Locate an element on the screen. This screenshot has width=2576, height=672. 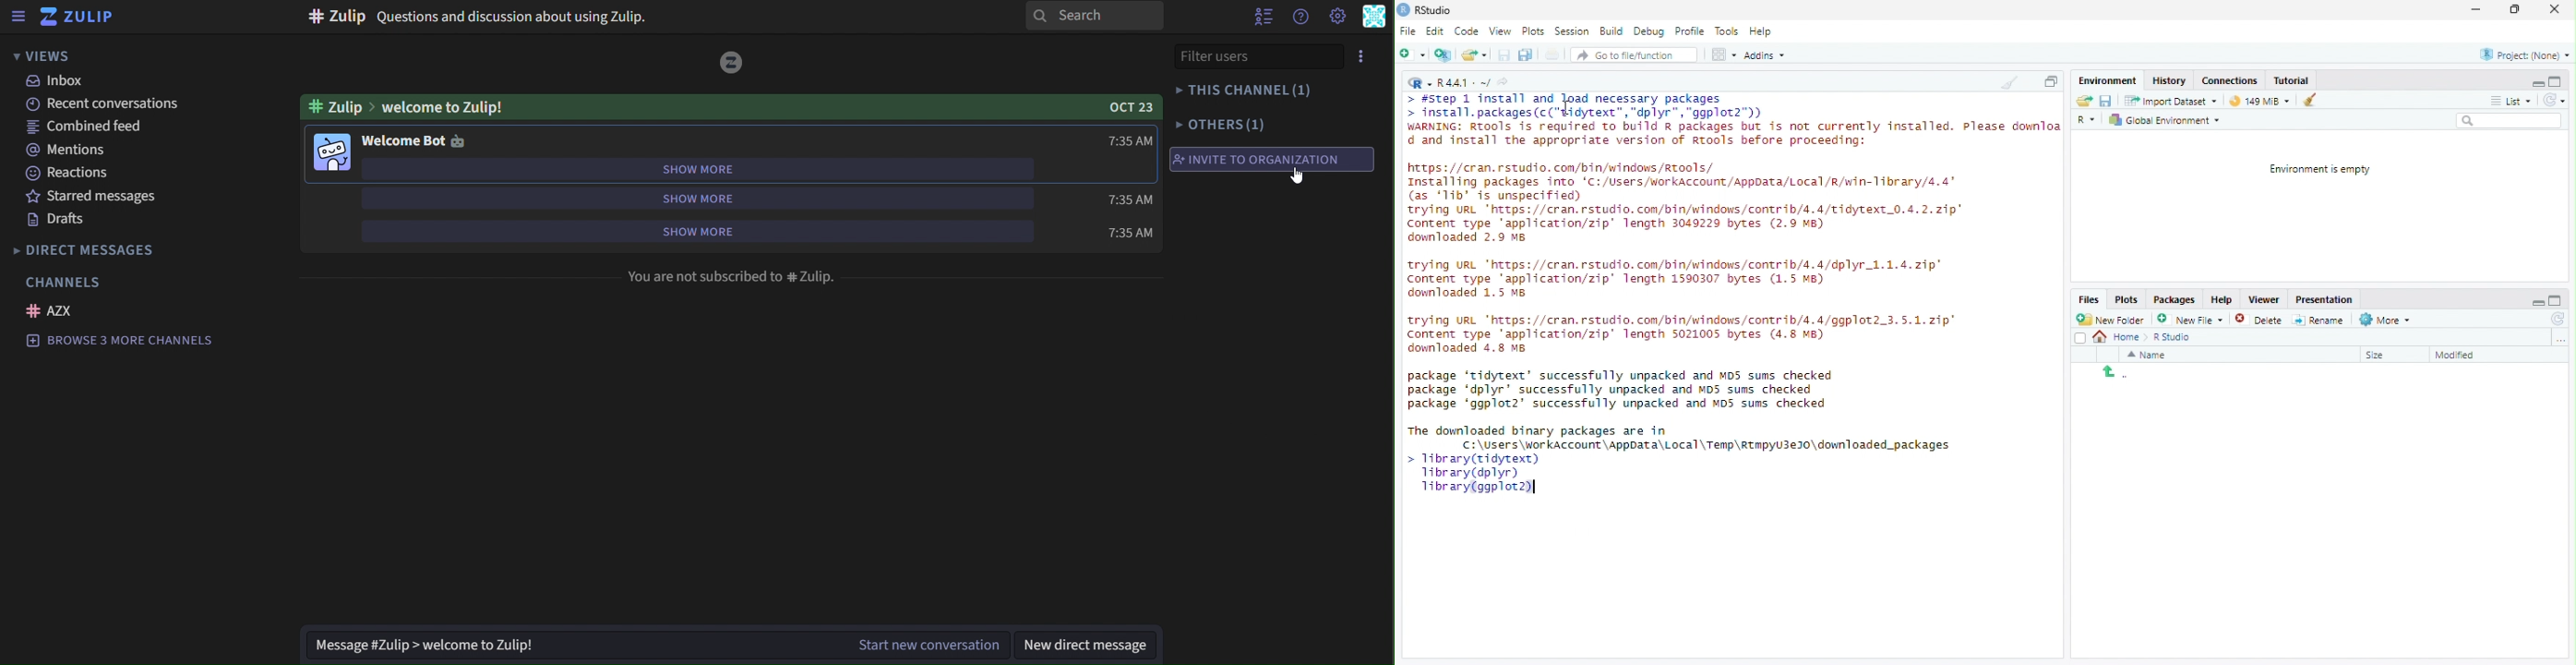
Clean is located at coordinates (2306, 100).